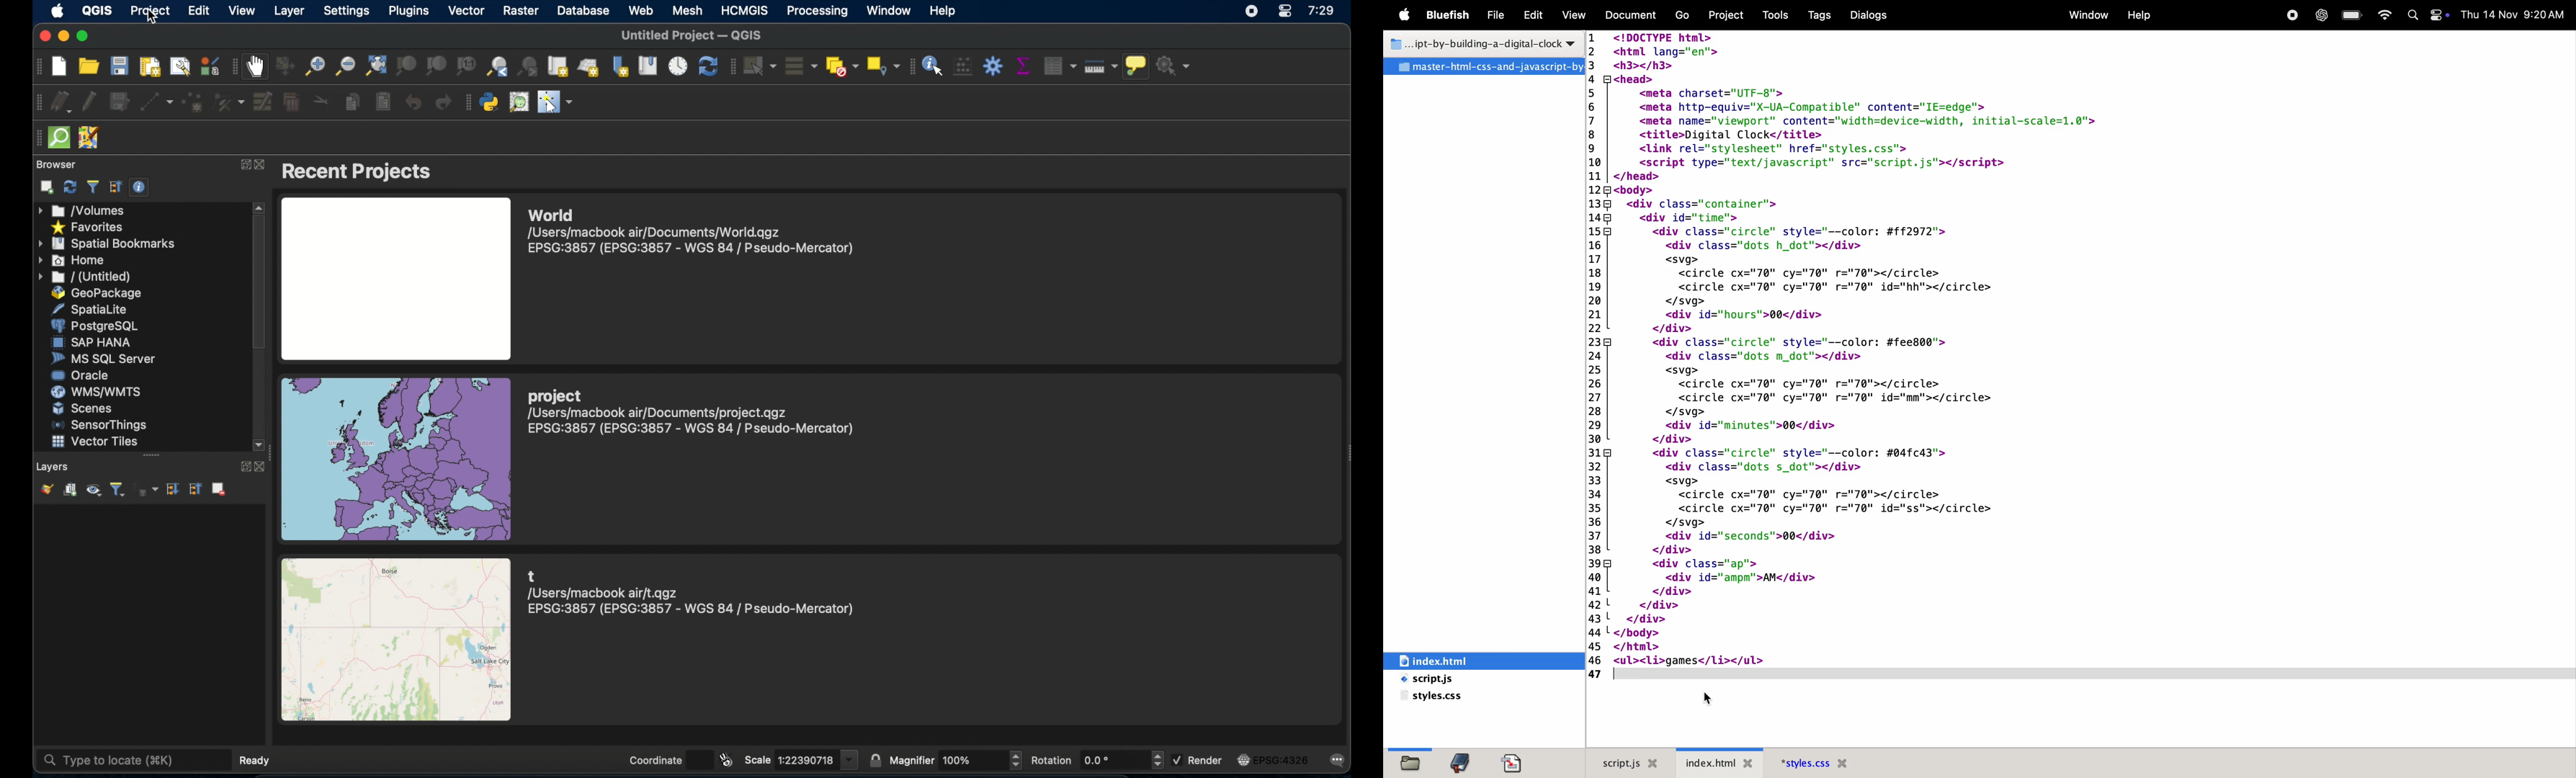 The width and height of the screenshot is (2576, 784). What do you see at coordinates (850, 759) in the screenshot?
I see `scale value dropdown` at bounding box center [850, 759].